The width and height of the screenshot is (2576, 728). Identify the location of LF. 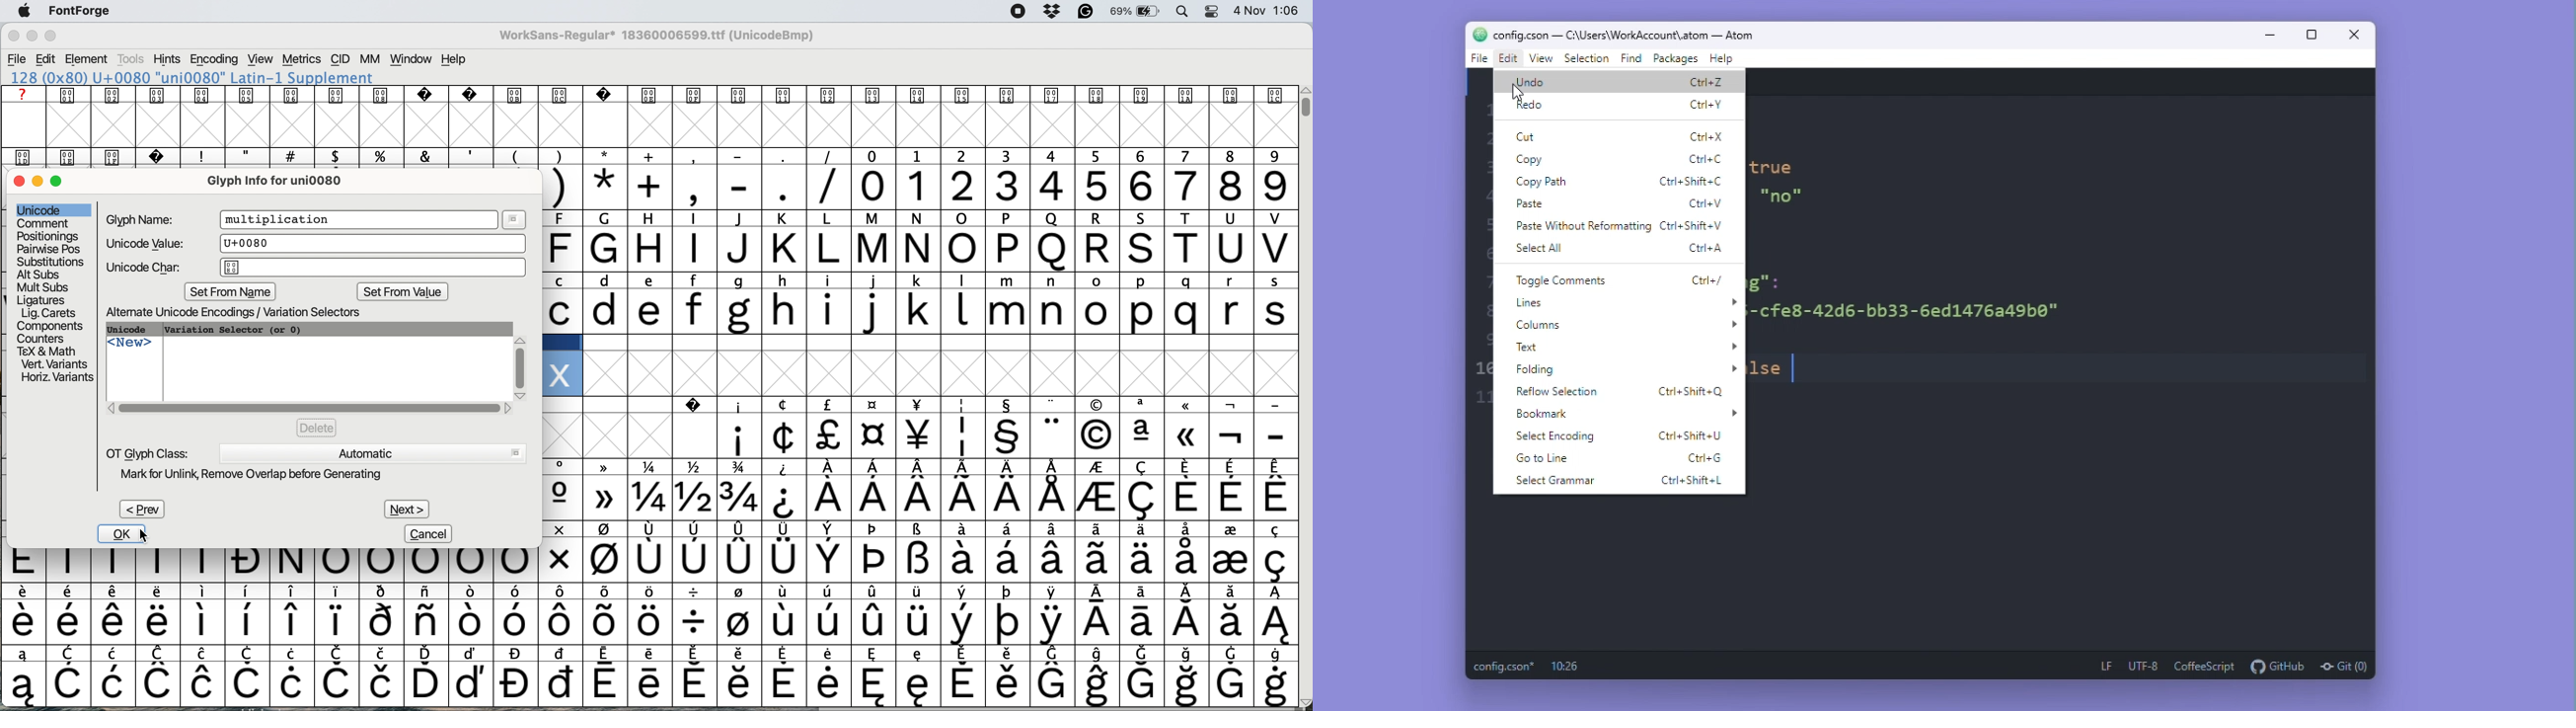
(2099, 664).